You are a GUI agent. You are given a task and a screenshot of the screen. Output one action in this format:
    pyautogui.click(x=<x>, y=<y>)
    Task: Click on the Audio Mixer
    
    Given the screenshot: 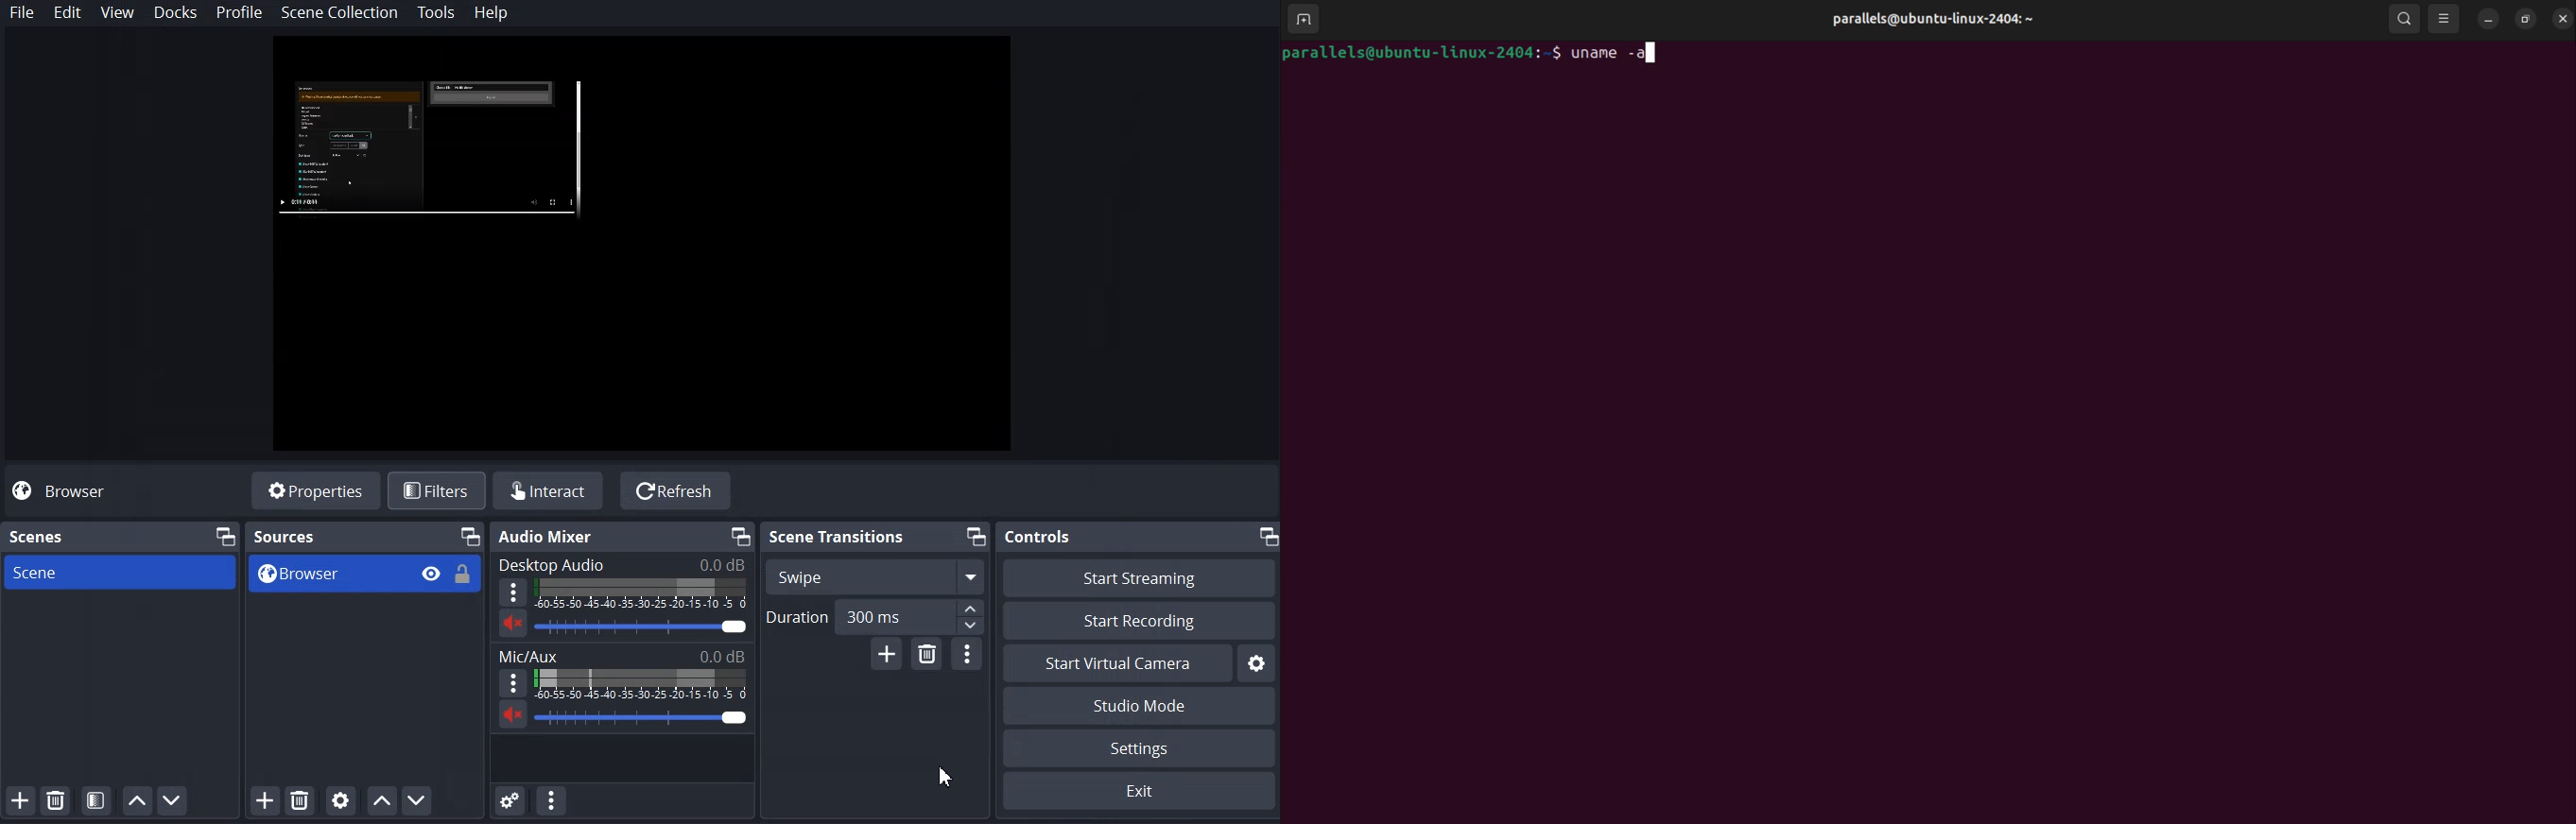 What is the action you would take?
    pyautogui.click(x=546, y=537)
    